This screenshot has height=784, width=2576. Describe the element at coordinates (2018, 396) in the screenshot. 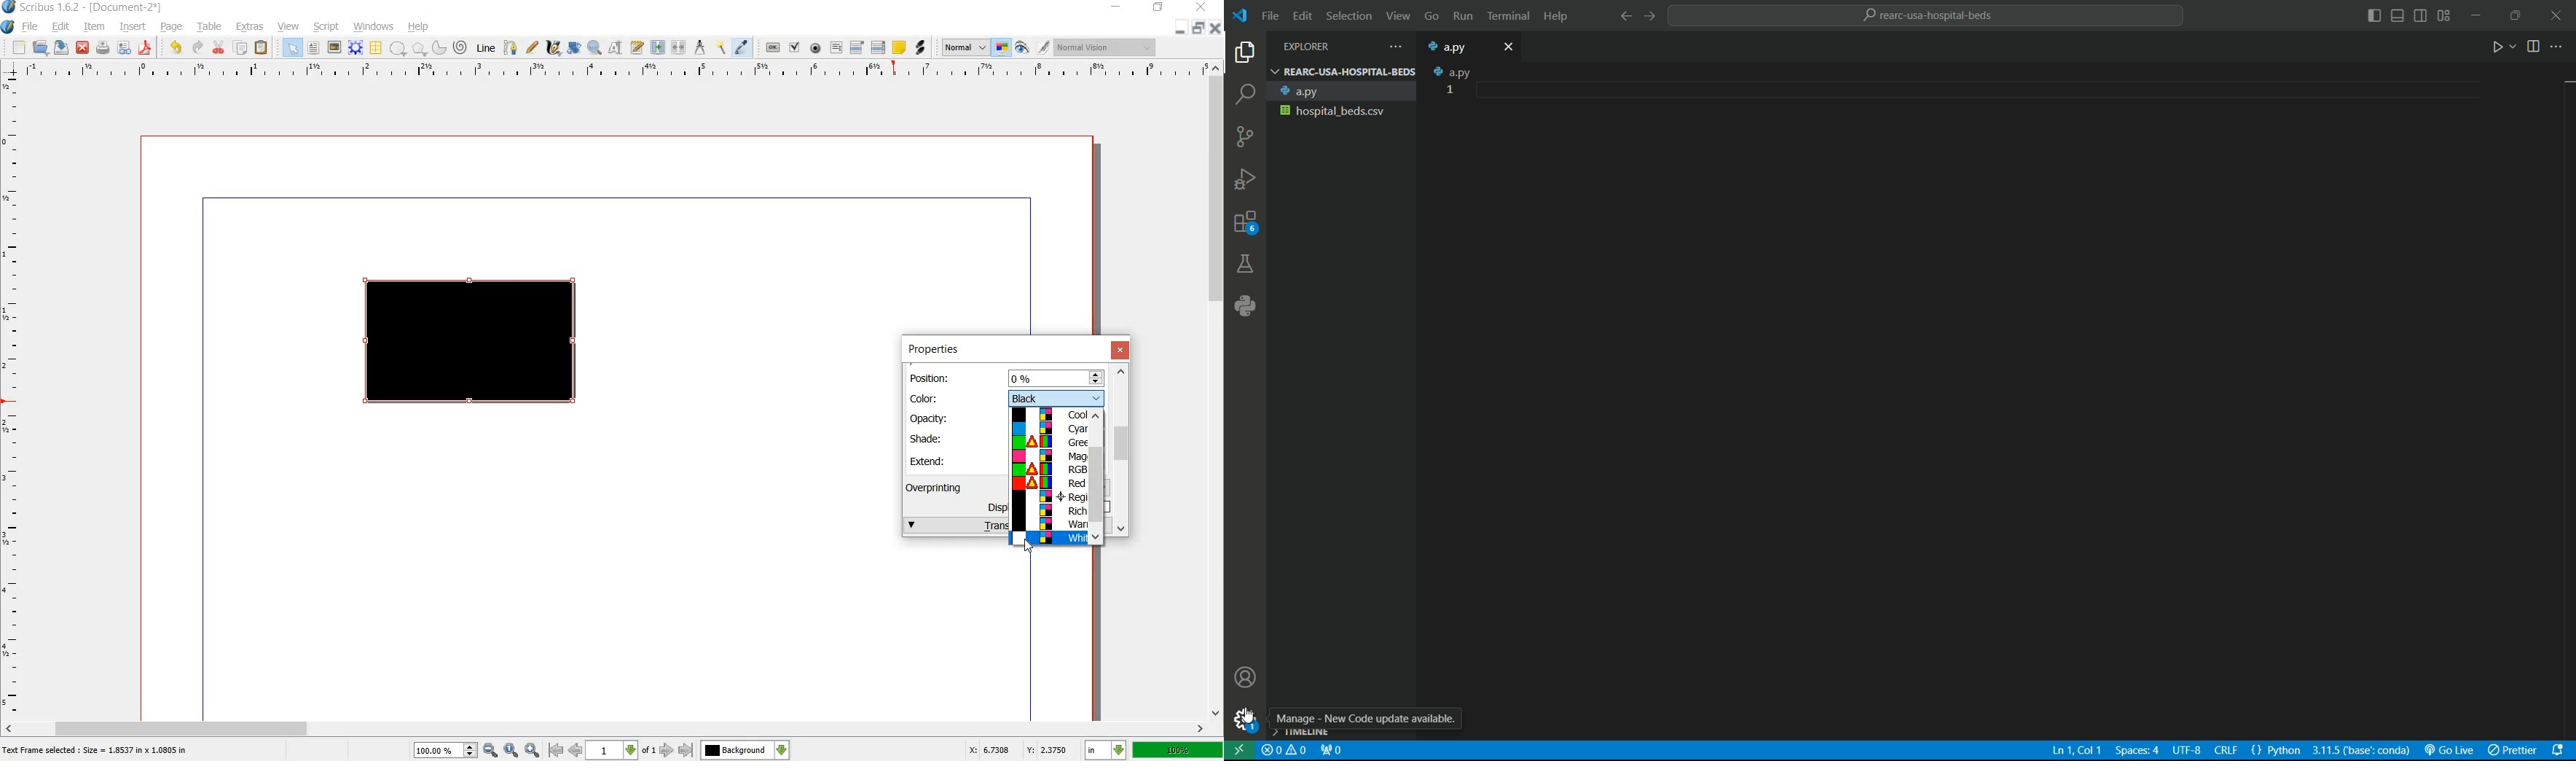

I see `workspace` at that location.